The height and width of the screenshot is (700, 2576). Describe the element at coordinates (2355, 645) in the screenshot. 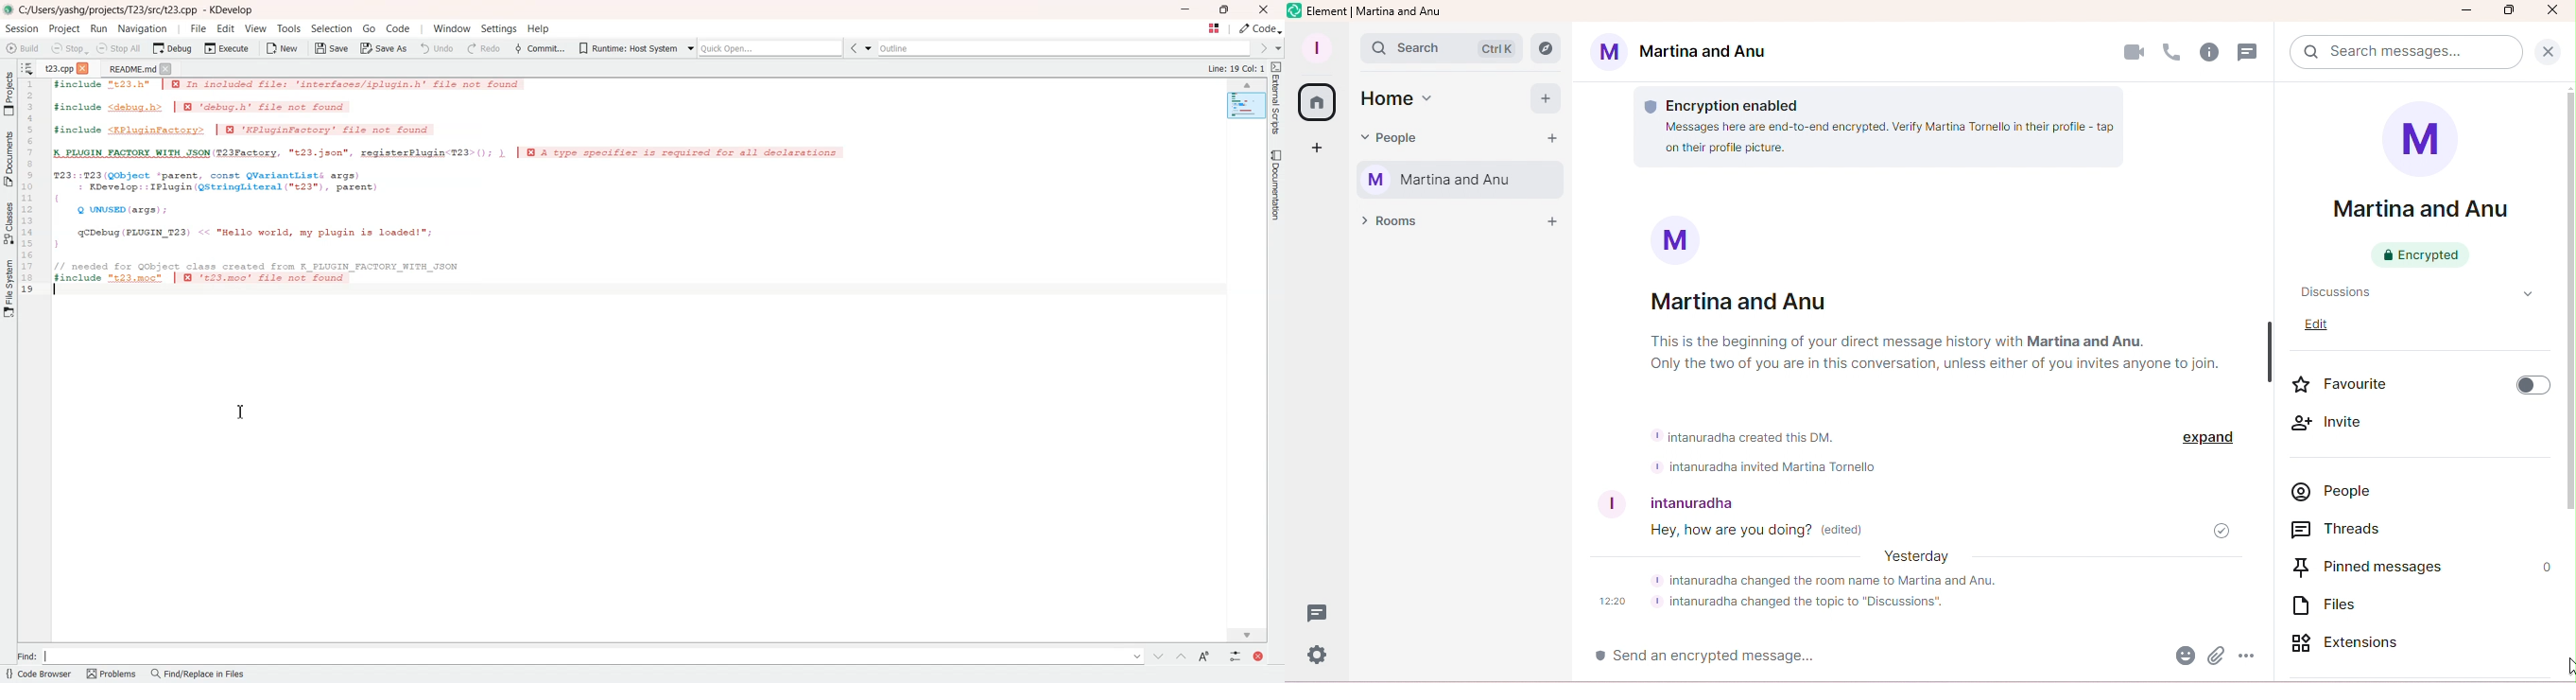

I see `Extensions` at that location.